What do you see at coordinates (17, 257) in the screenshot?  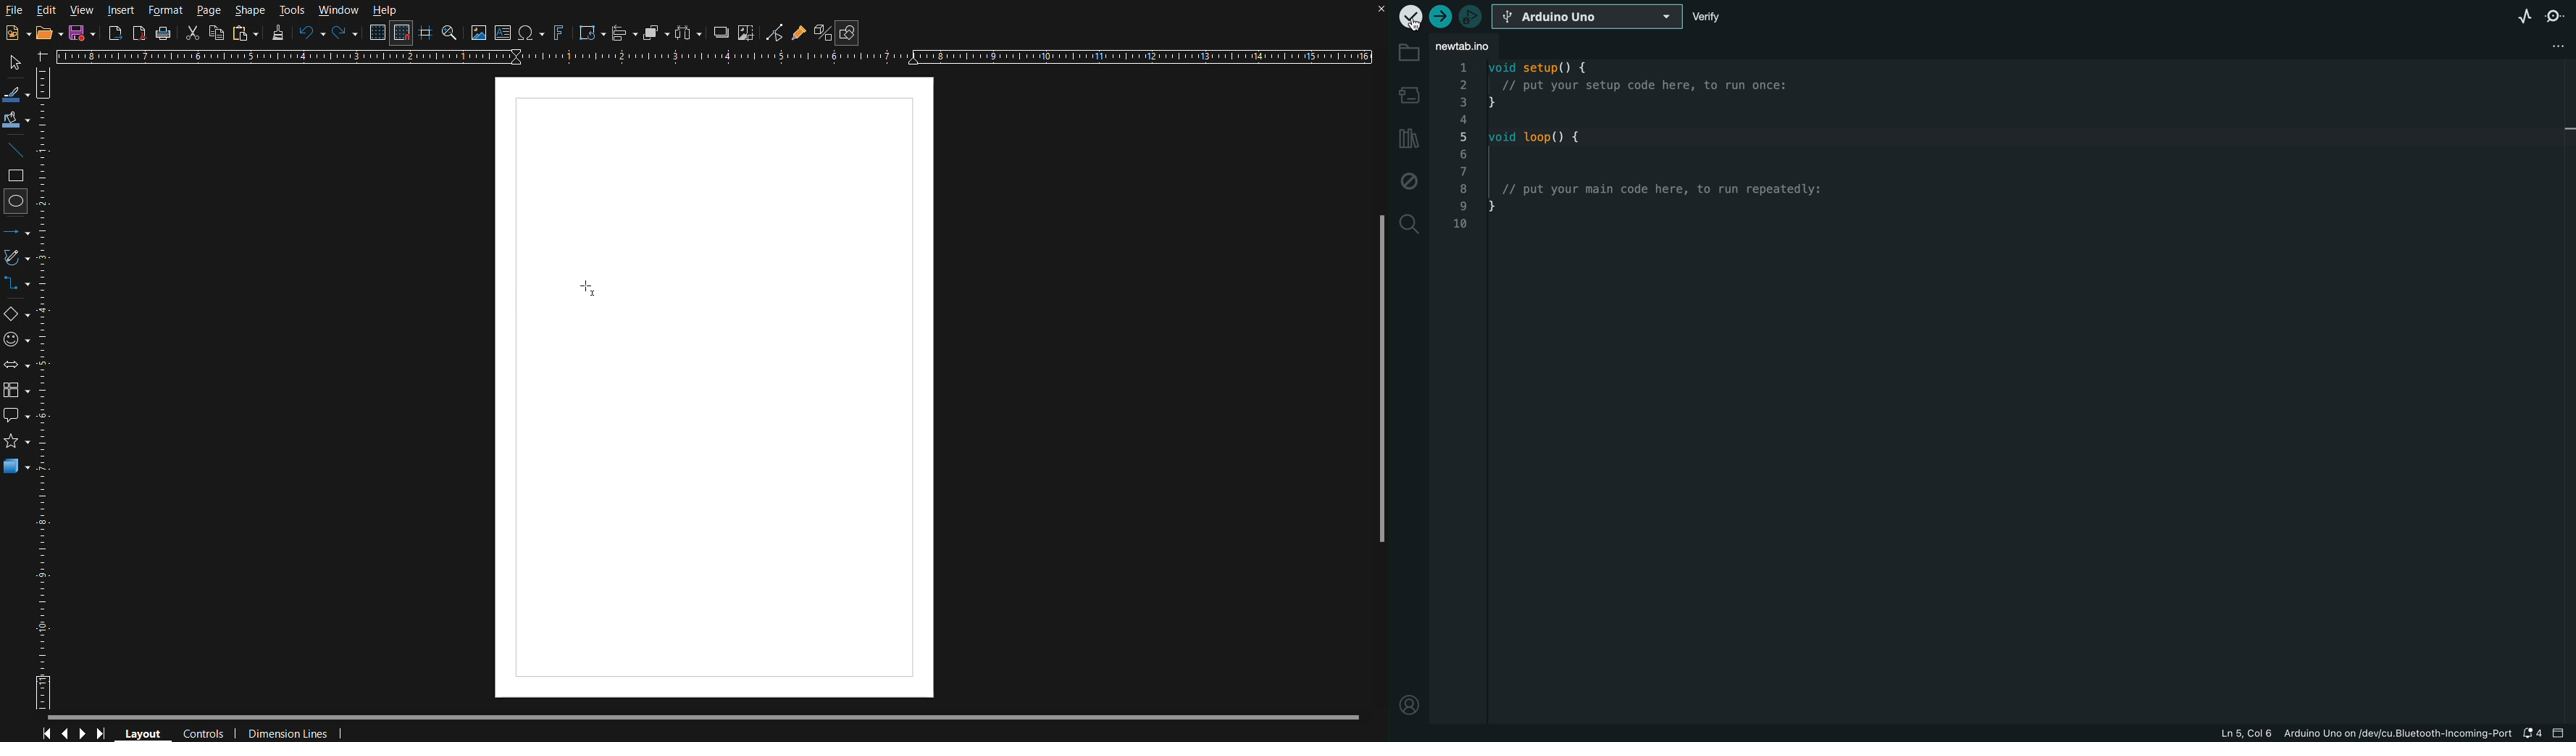 I see `Vectors` at bounding box center [17, 257].